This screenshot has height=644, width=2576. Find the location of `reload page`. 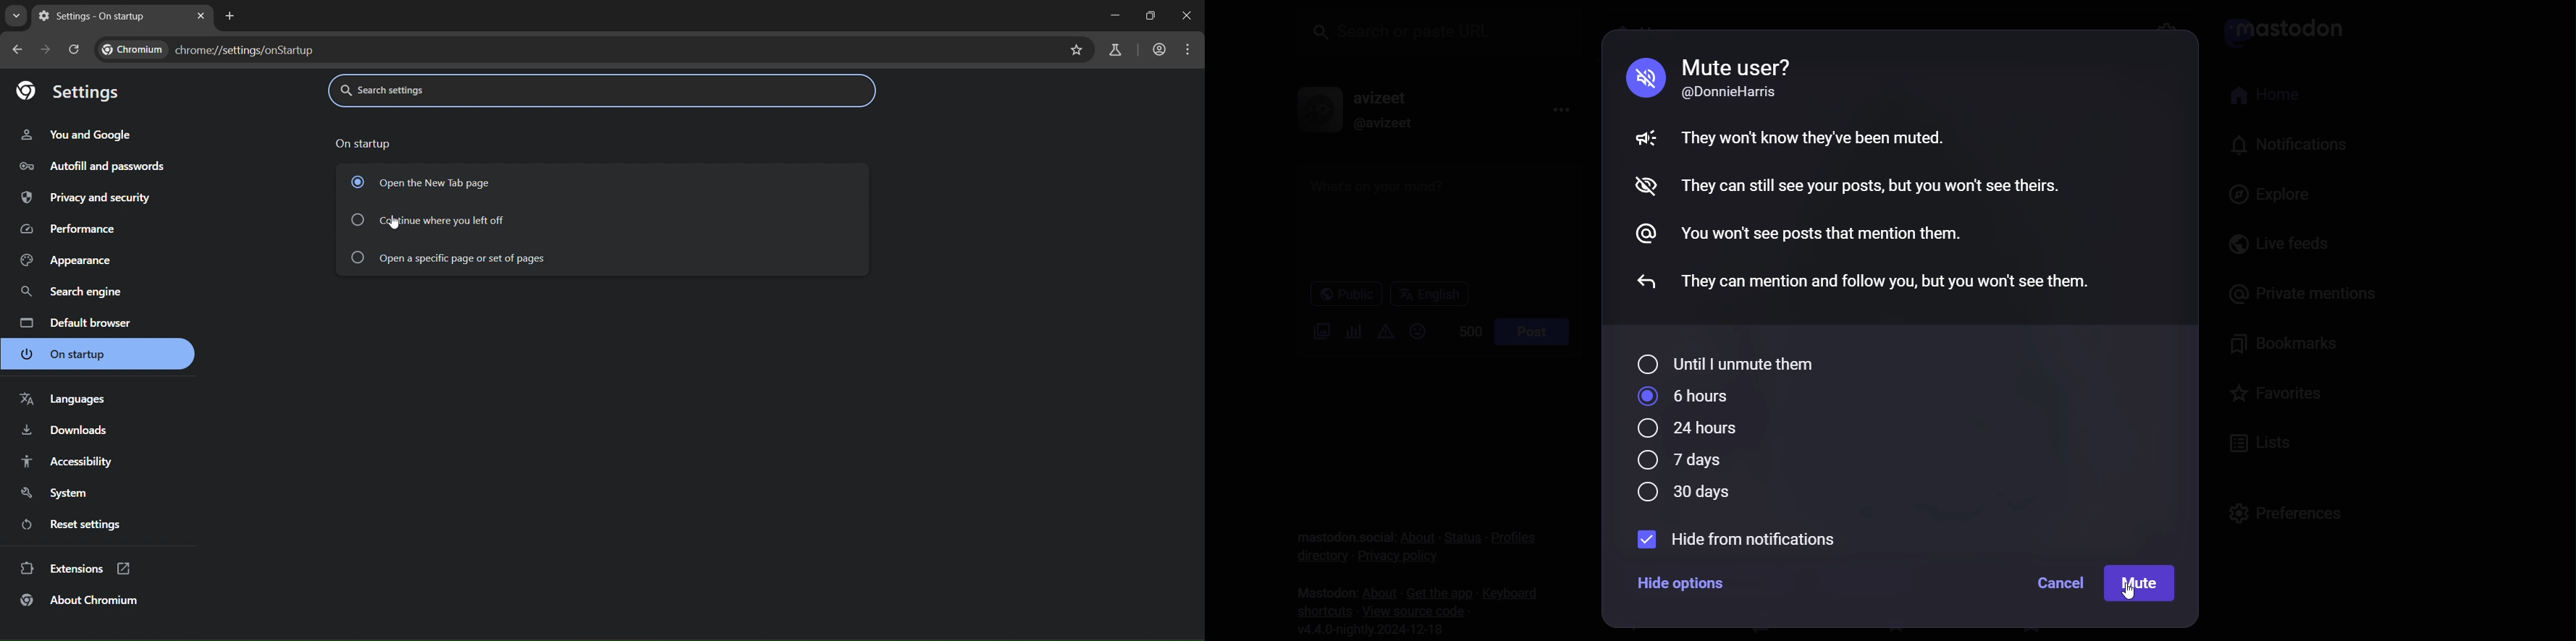

reload page is located at coordinates (75, 49).